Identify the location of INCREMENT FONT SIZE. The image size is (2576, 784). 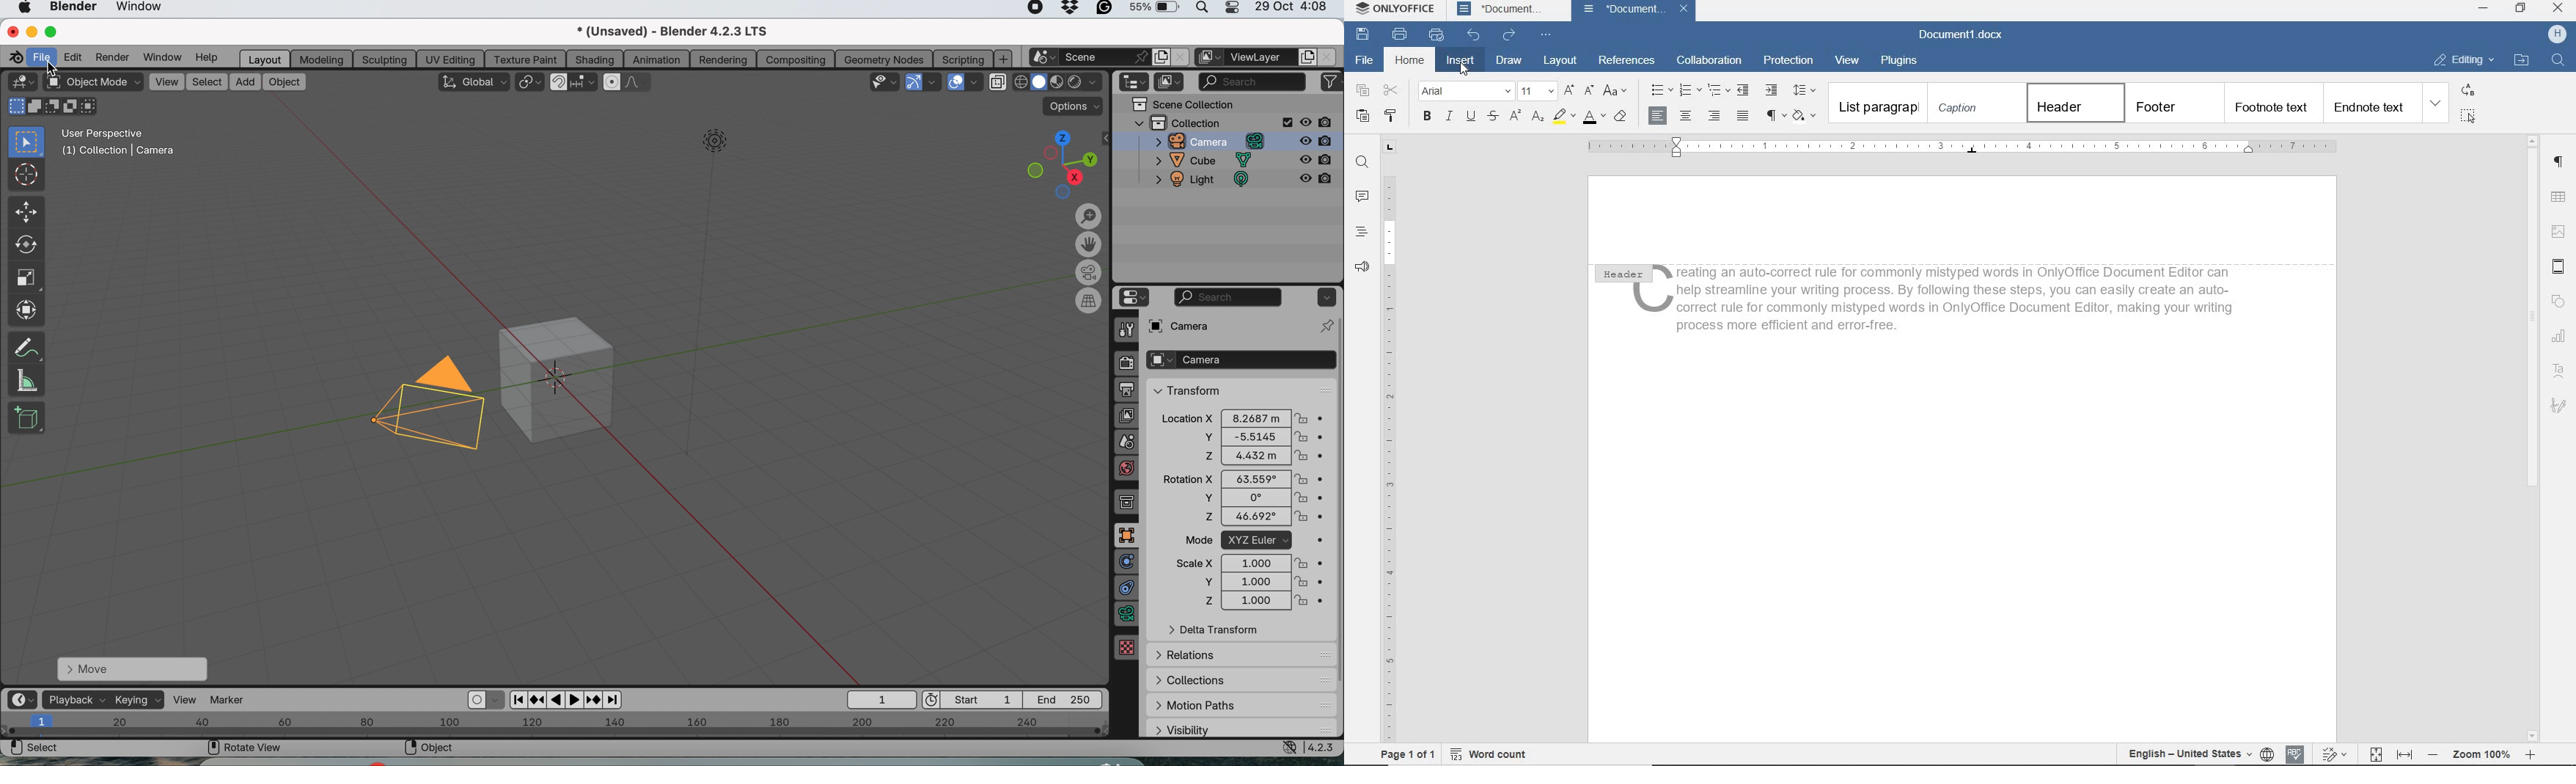
(1570, 90).